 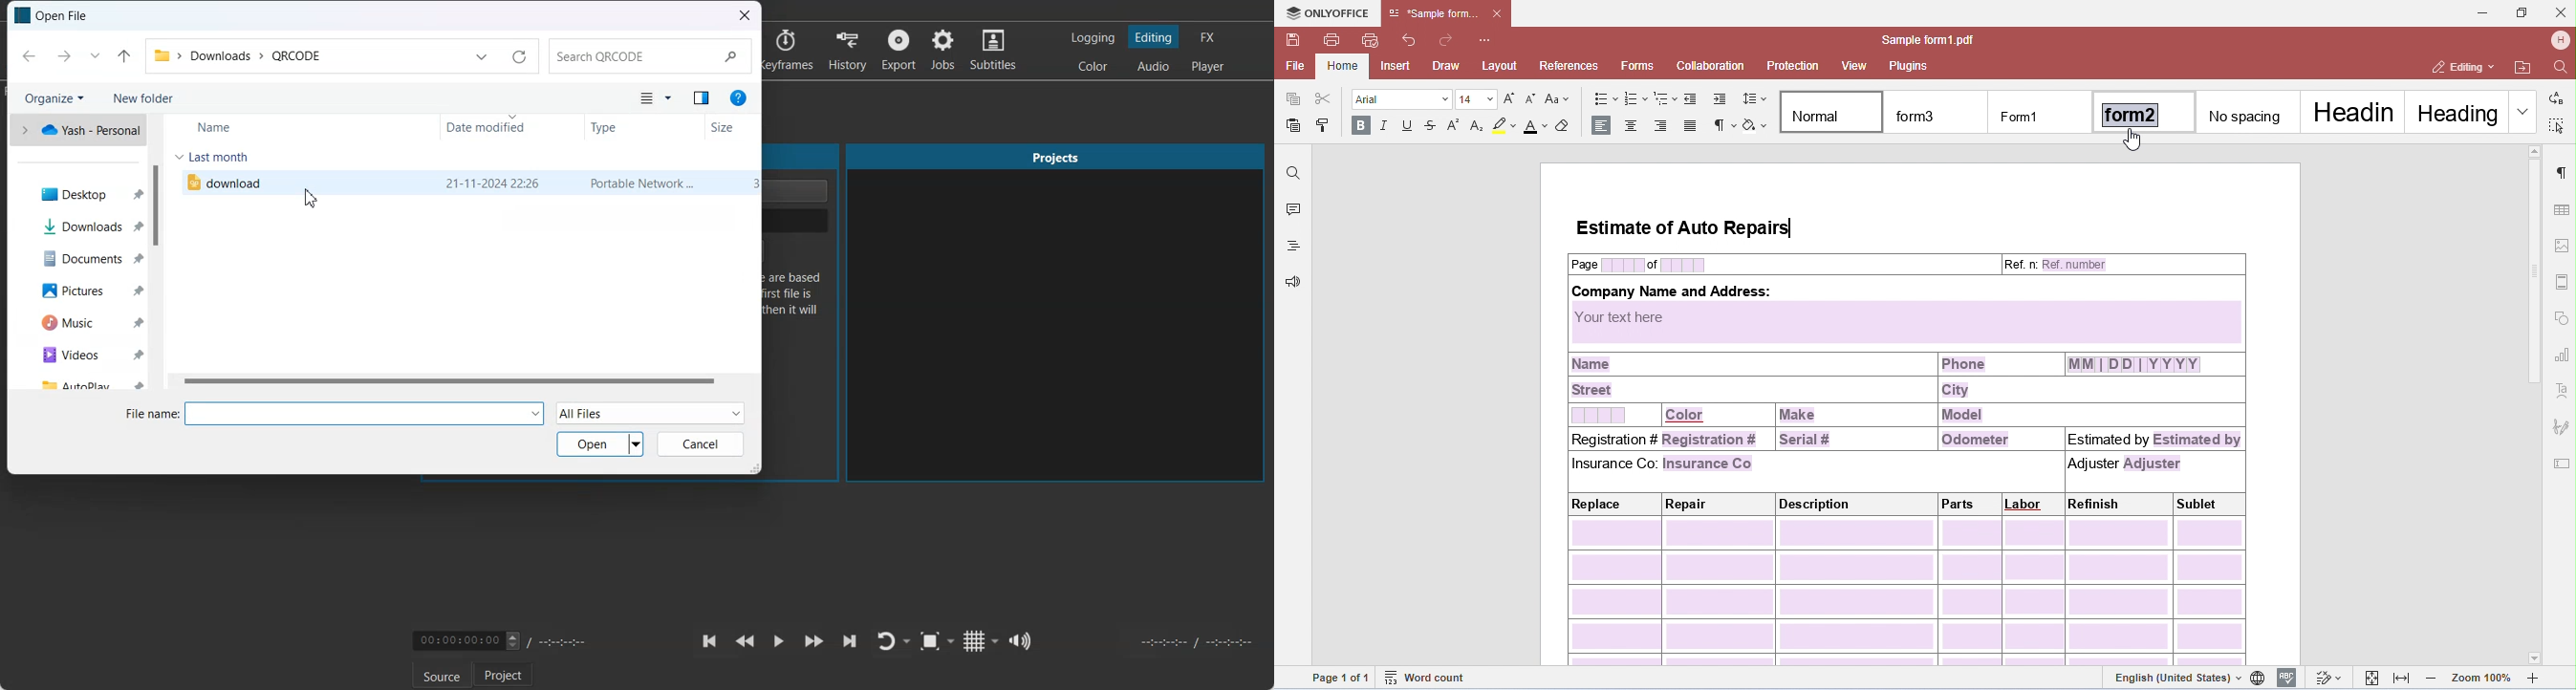 I want to click on Music, so click(x=77, y=322).